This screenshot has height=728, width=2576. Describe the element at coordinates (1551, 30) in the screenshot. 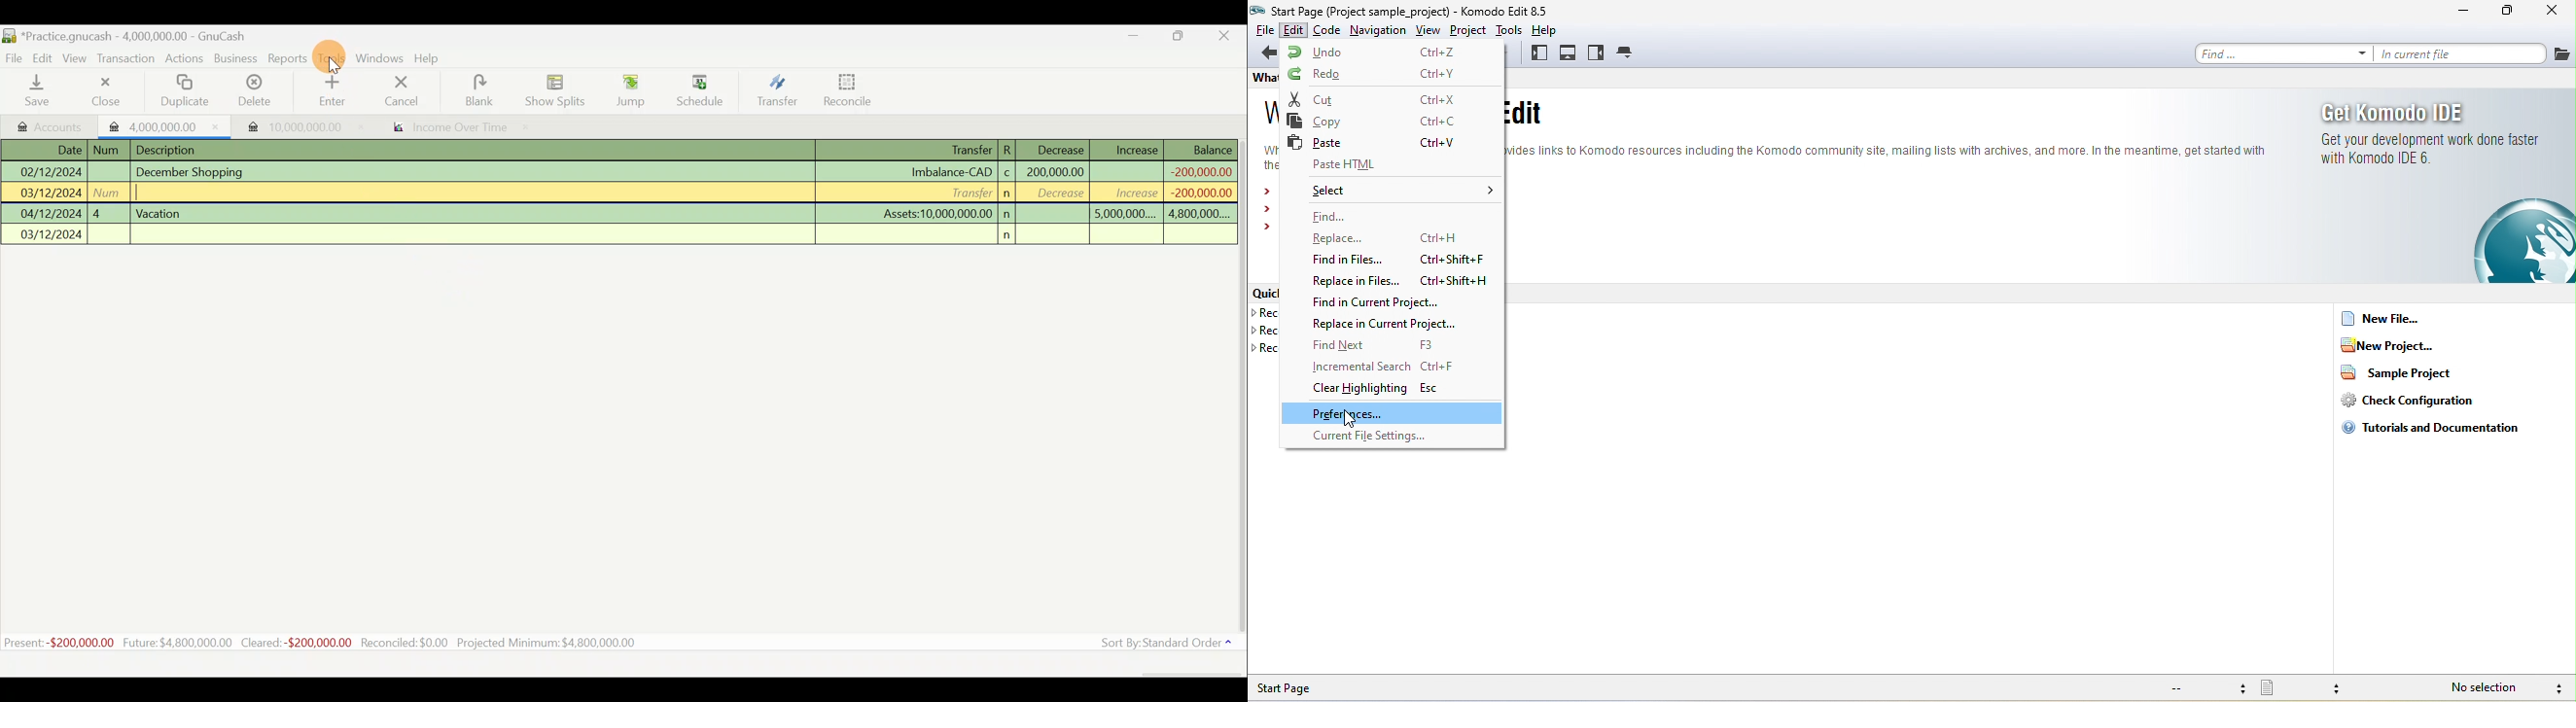

I see `help` at that location.